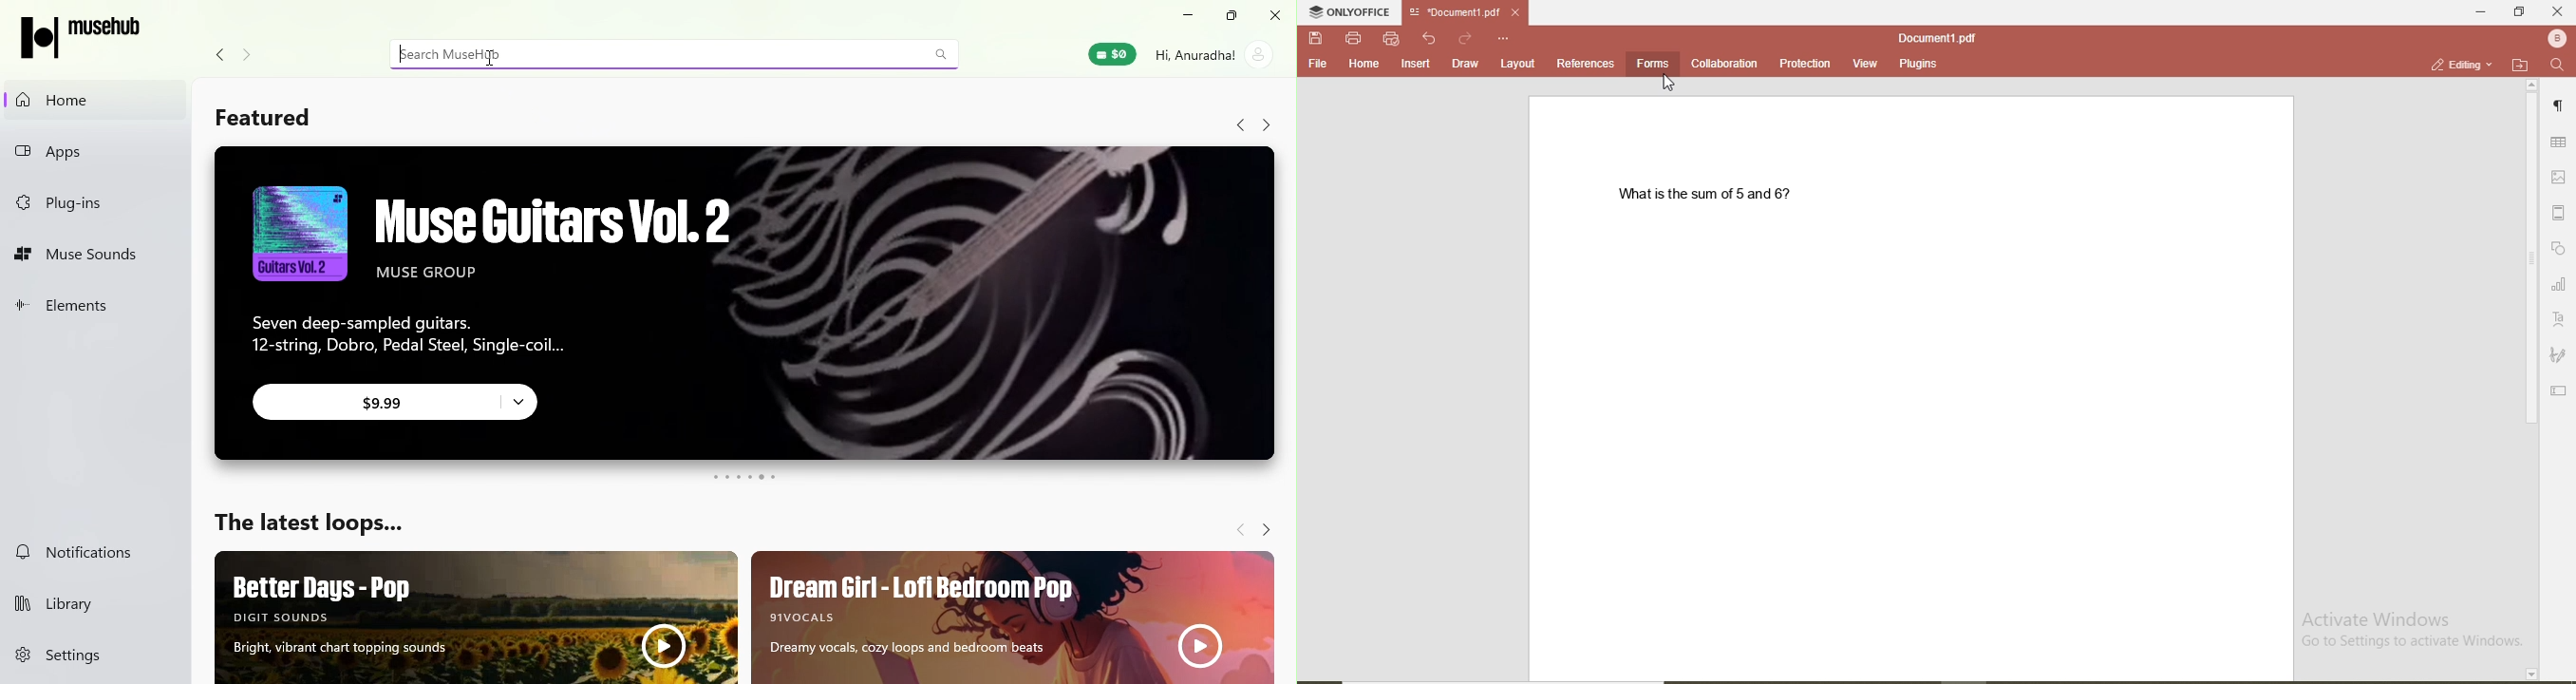 This screenshot has width=2576, height=700. What do you see at coordinates (87, 199) in the screenshot?
I see `Plug-ins` at bounding box center [87, 199].